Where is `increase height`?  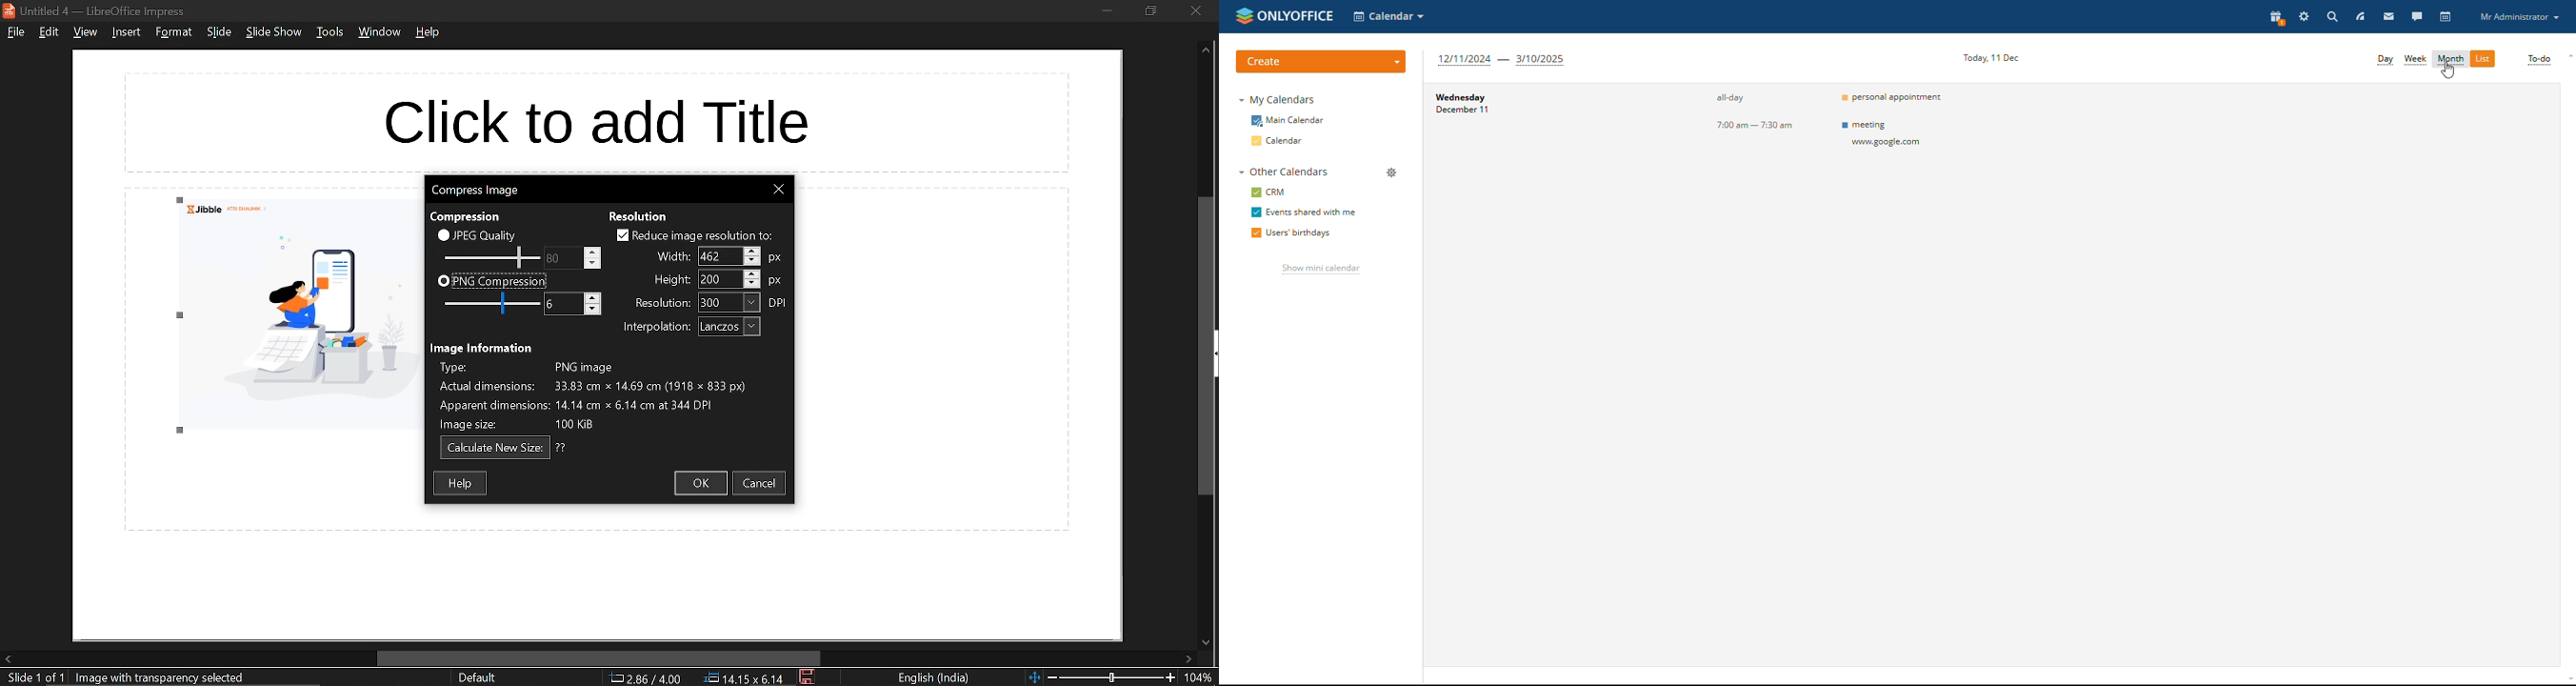
increase height is located at coordinates (751, 272).